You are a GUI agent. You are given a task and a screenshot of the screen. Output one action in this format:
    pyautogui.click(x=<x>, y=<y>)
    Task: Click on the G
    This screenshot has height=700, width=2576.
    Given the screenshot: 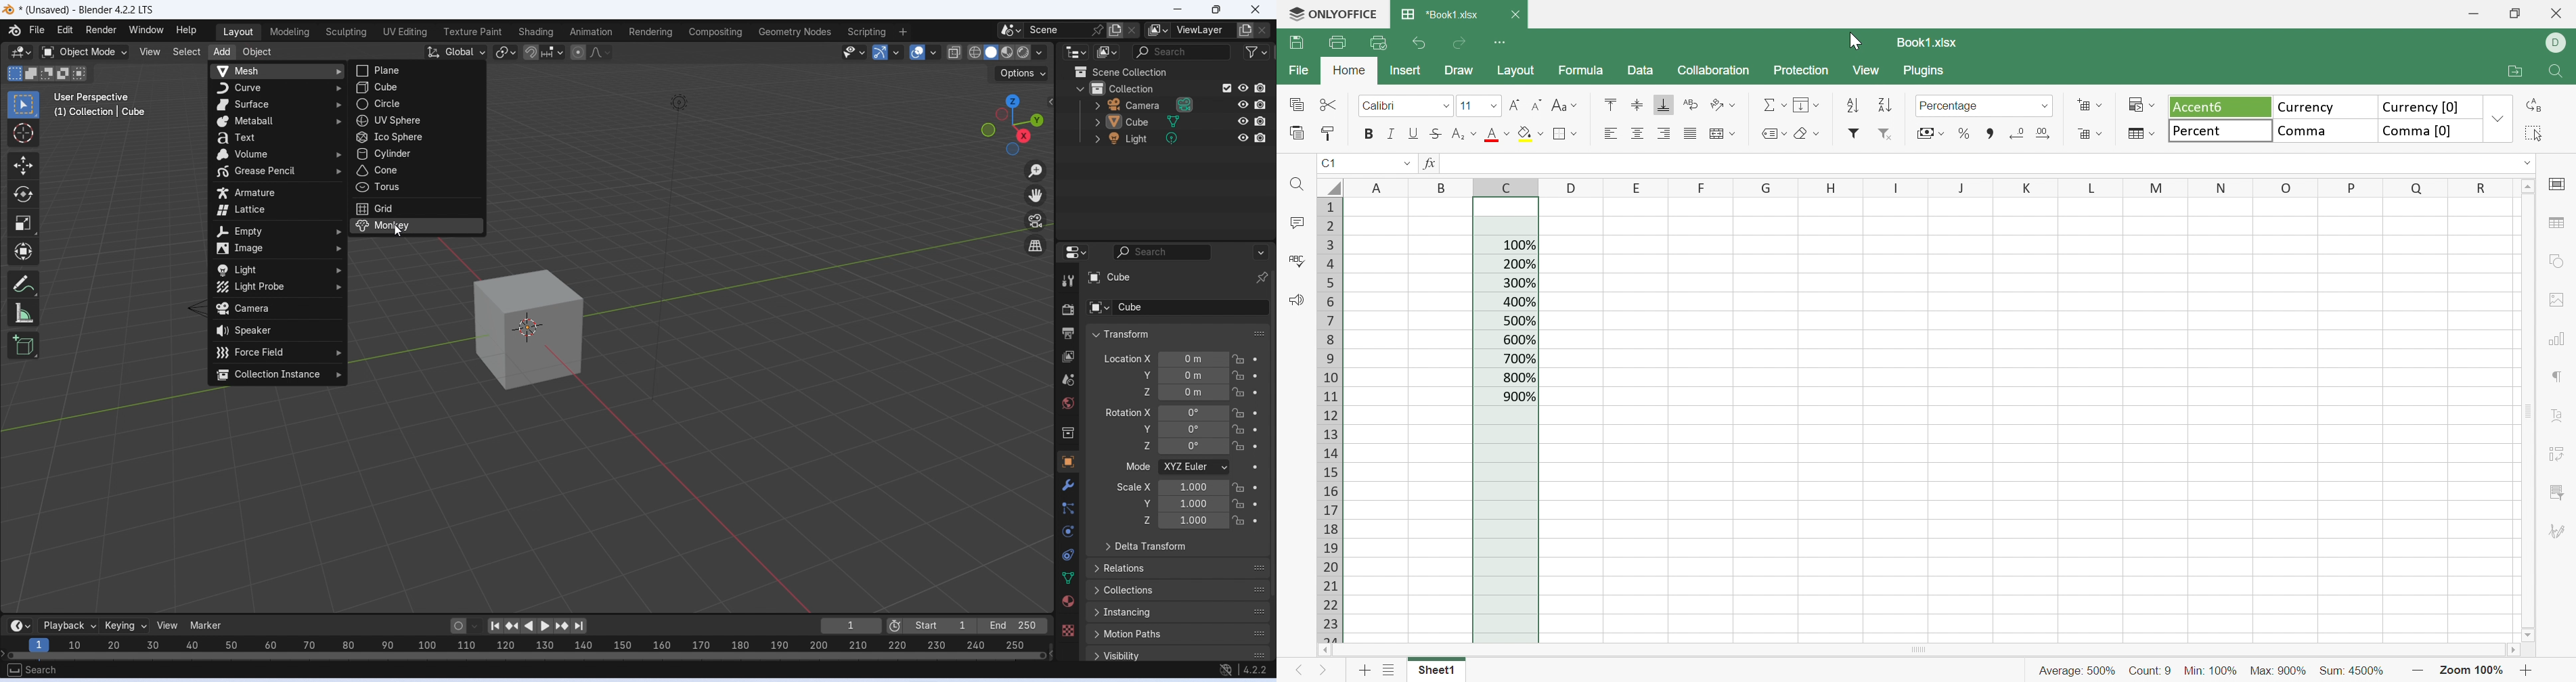 What is the action you would take?
    pyautogui.click(x=1760, y=187)
    